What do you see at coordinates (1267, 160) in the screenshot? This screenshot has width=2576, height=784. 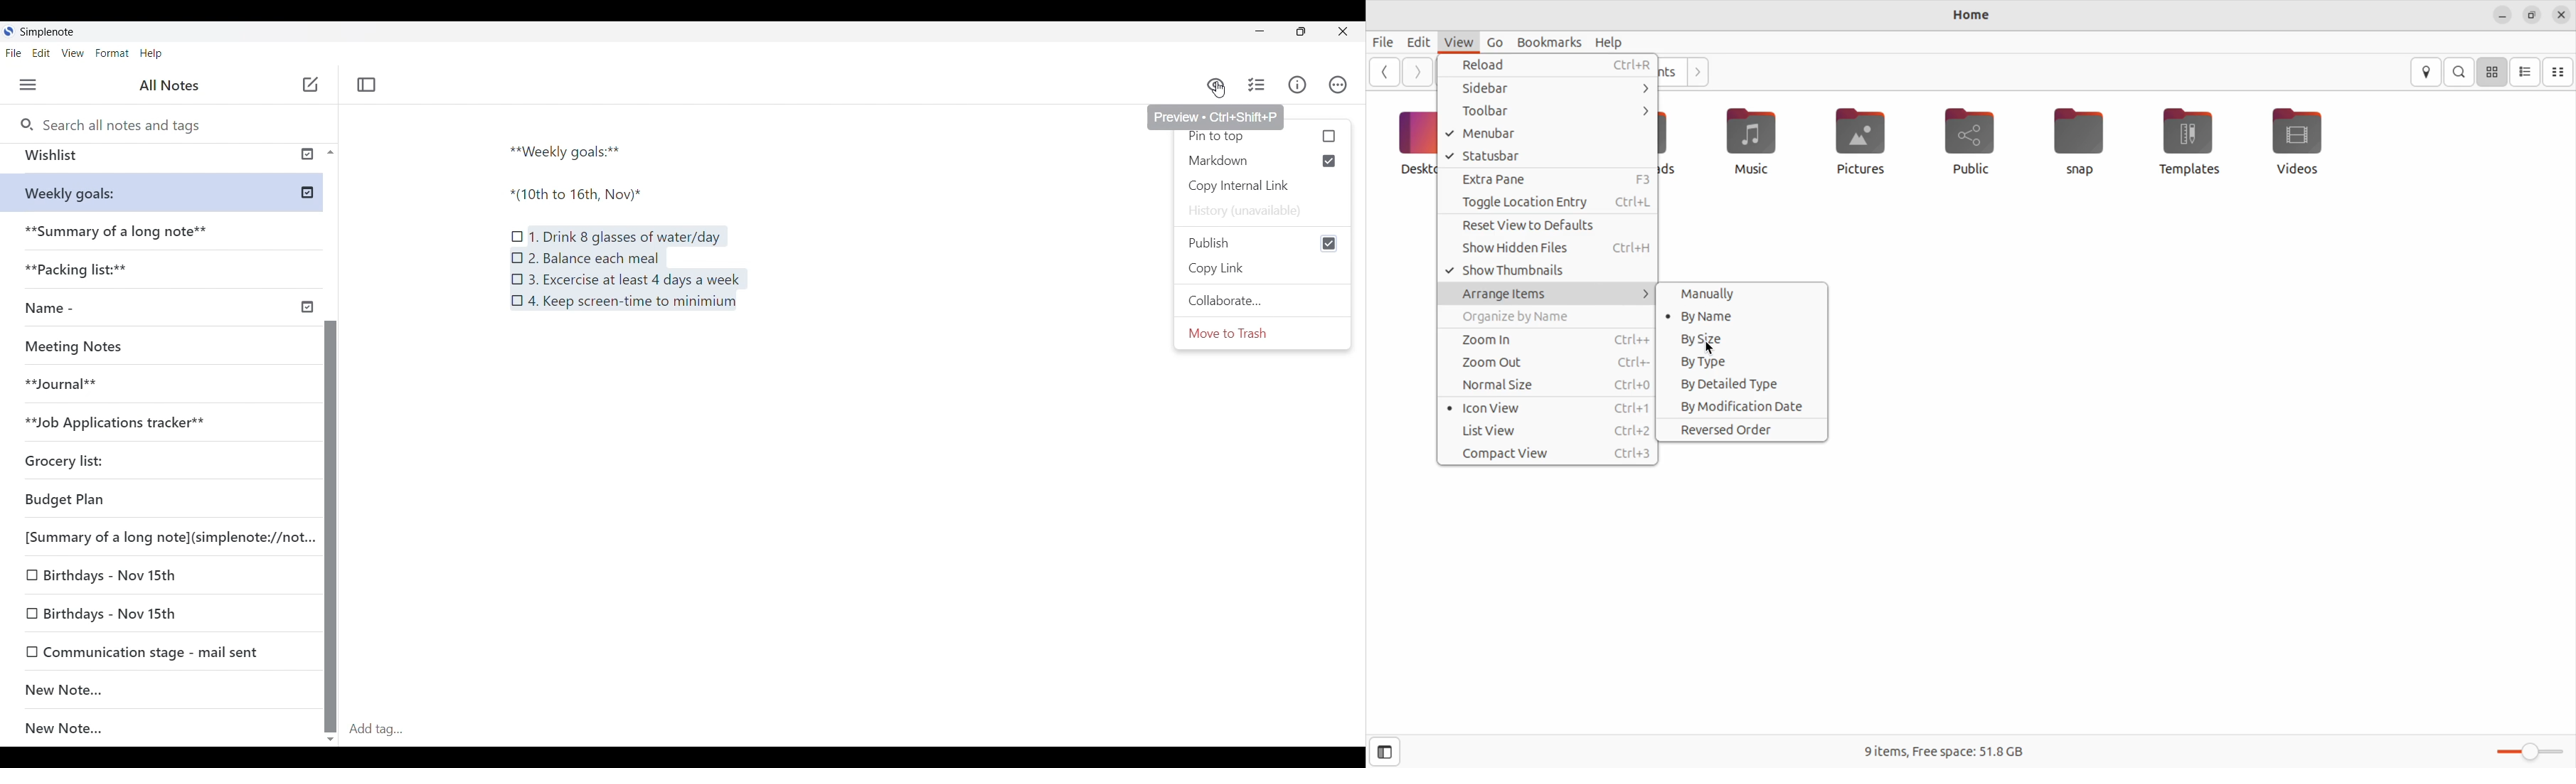 I see `markdown` at bounding box center [1267, 160].